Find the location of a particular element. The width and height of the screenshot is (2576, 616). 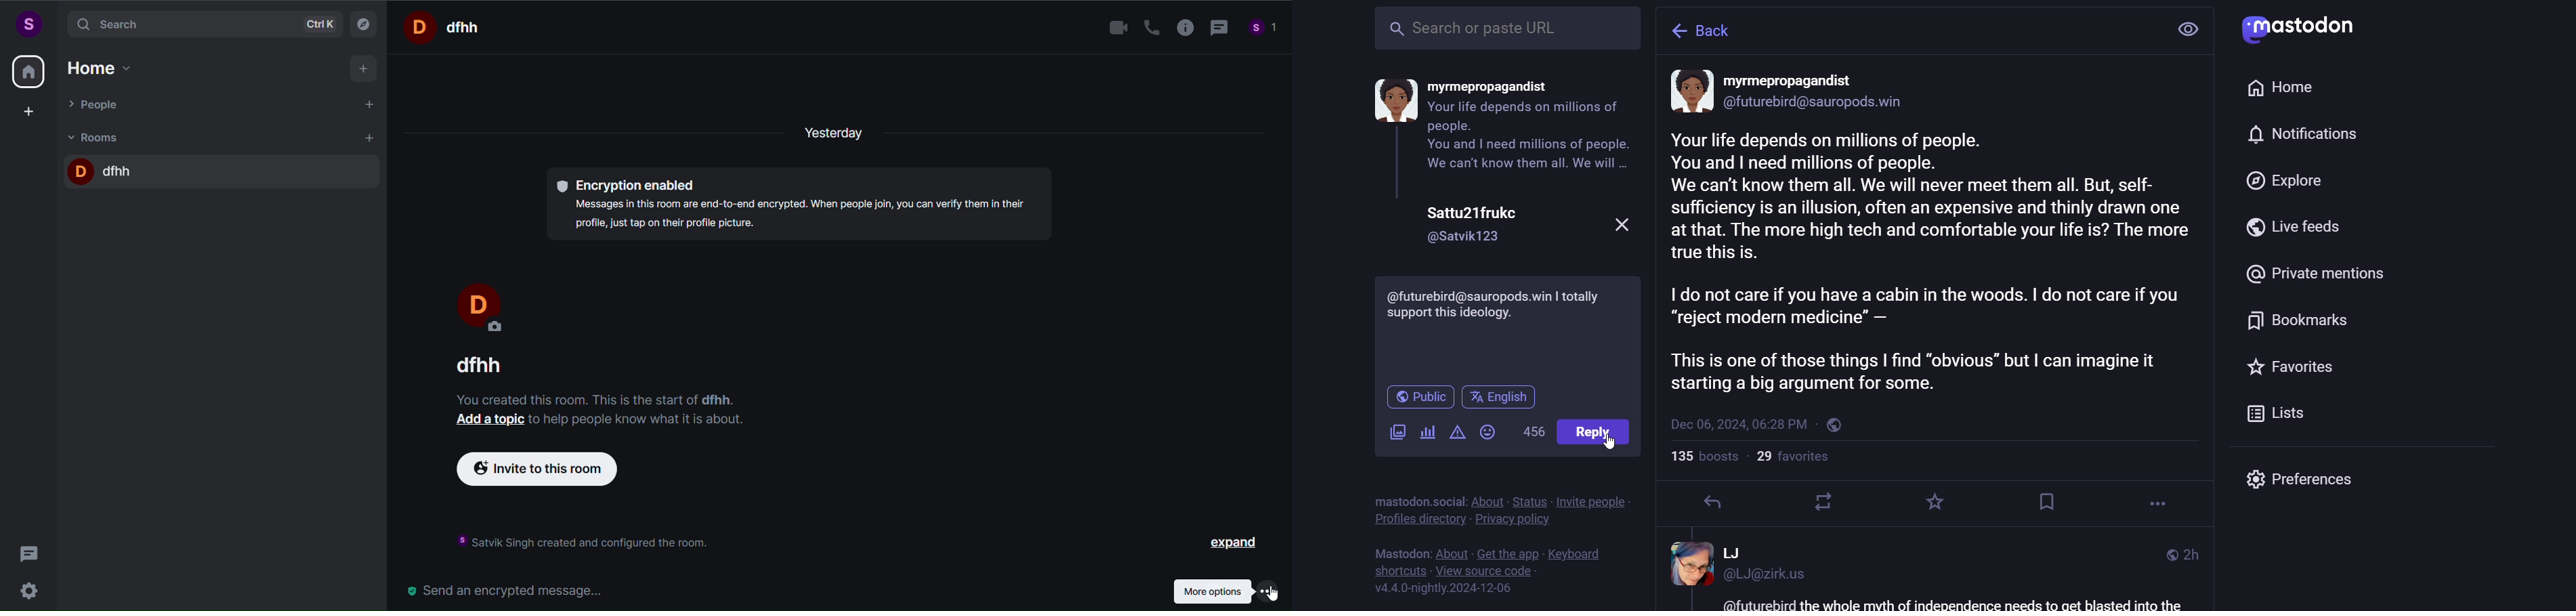

list is located at coordinates (2281, 413).